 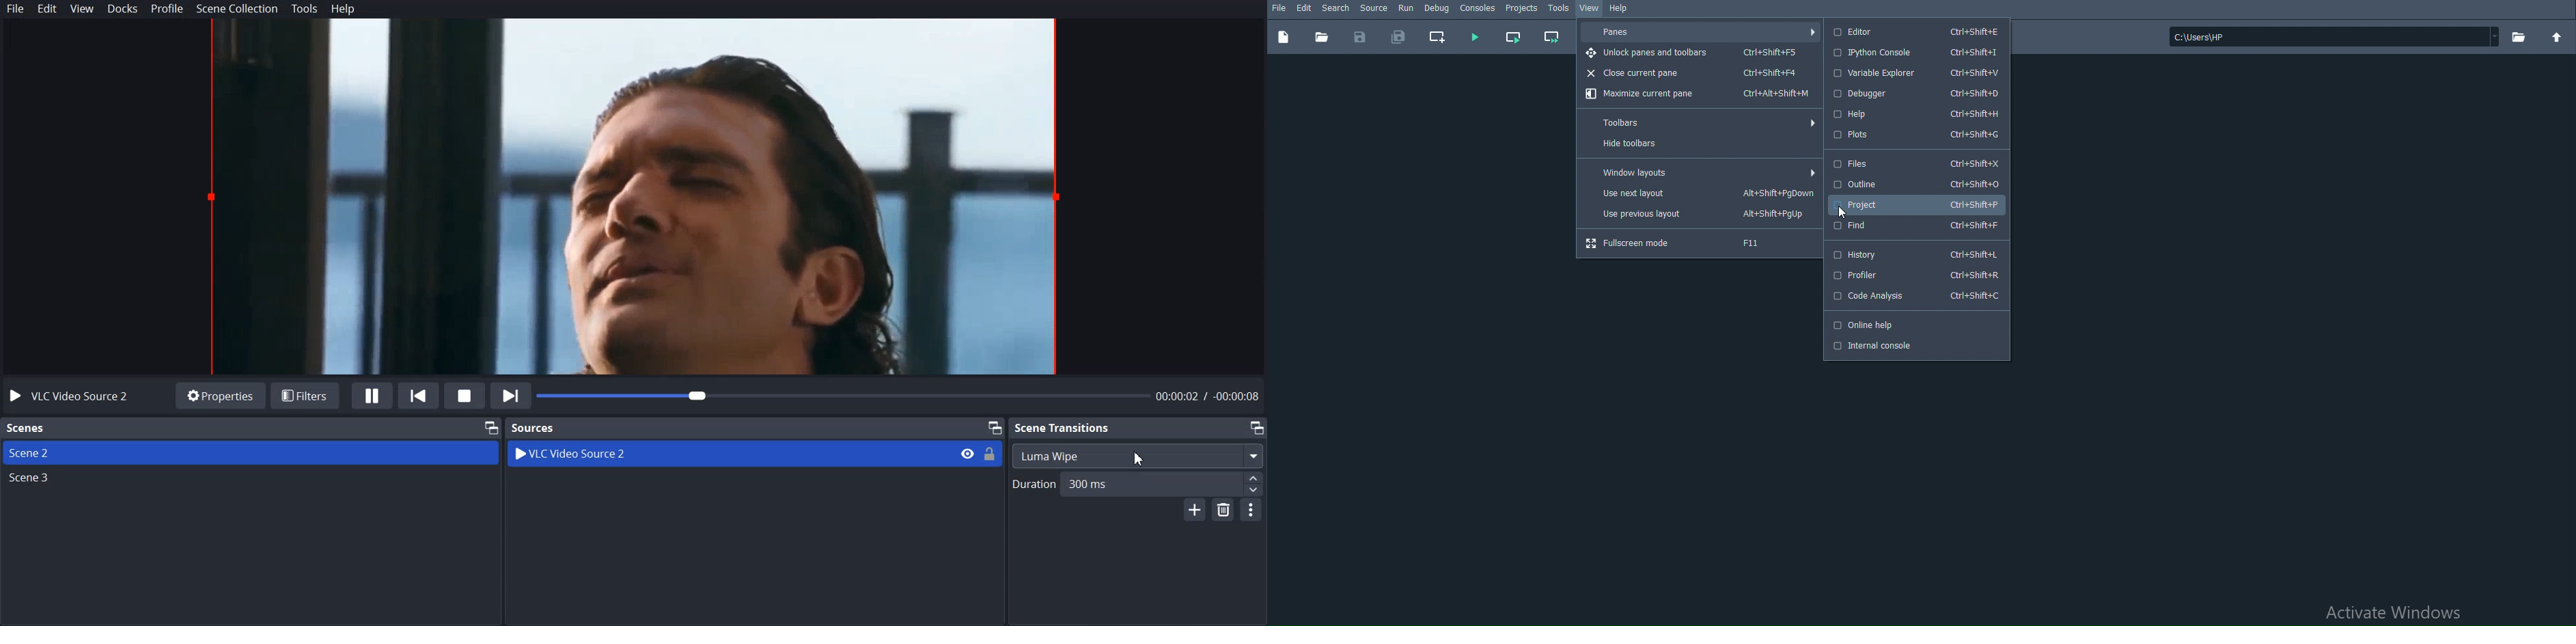 I want to click on Save file, so click(x=1363, y=36).